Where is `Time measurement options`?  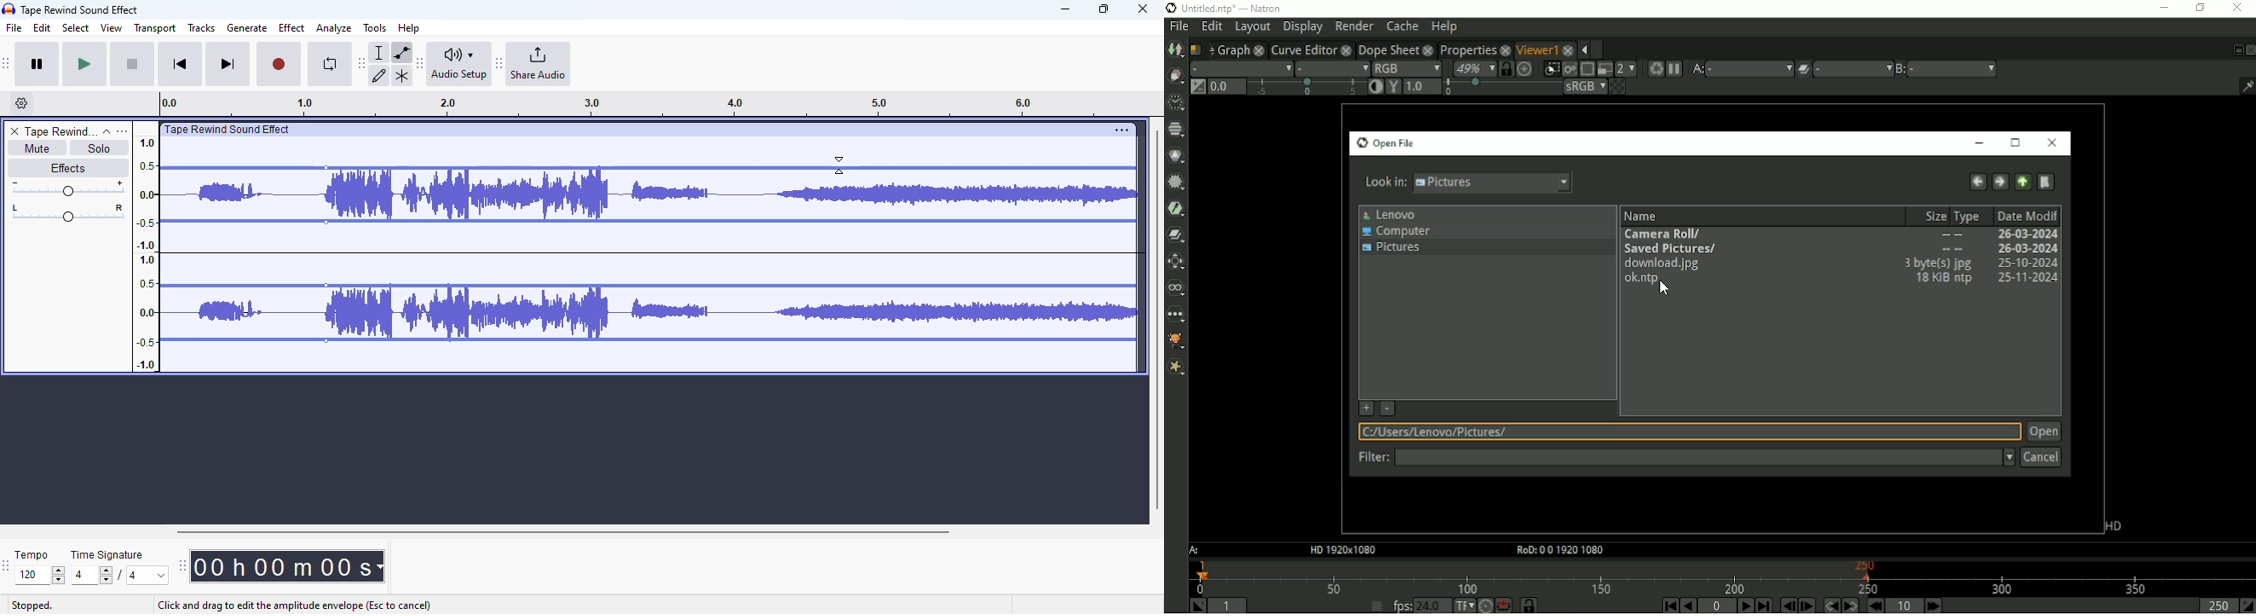 Time measurement options is located at coordinates (379, 566).